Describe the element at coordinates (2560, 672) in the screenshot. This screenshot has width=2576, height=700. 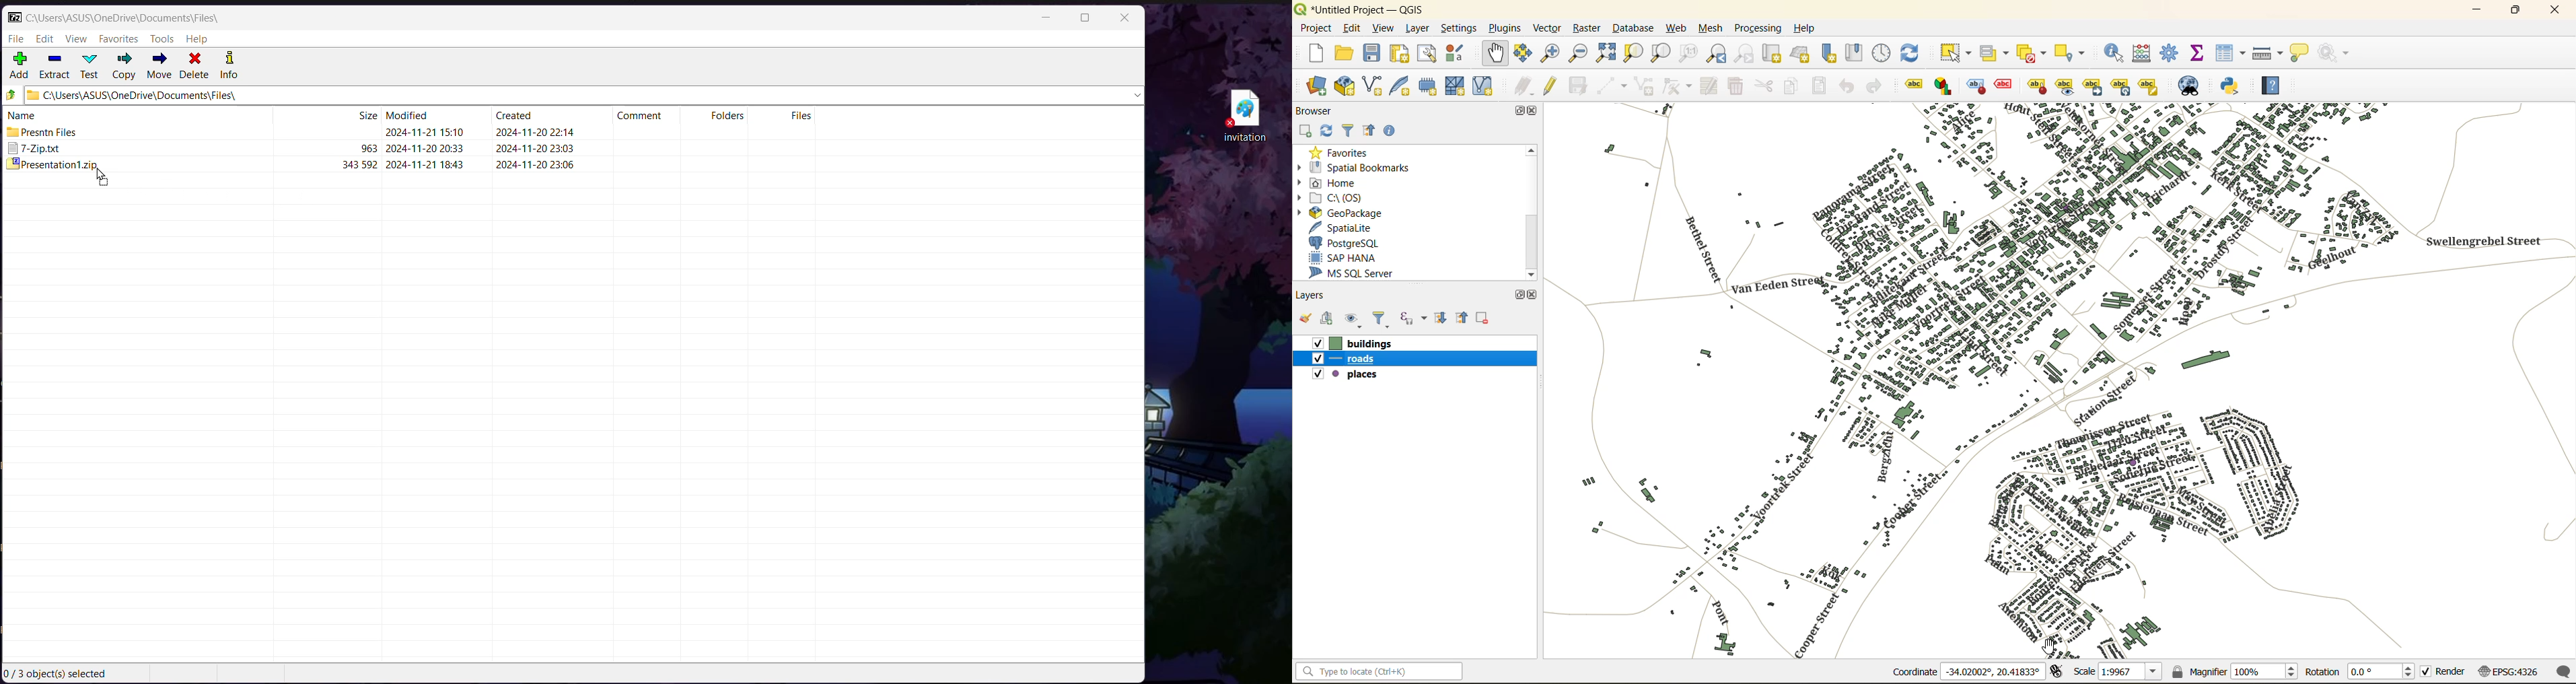
I see `log messages` at that location.